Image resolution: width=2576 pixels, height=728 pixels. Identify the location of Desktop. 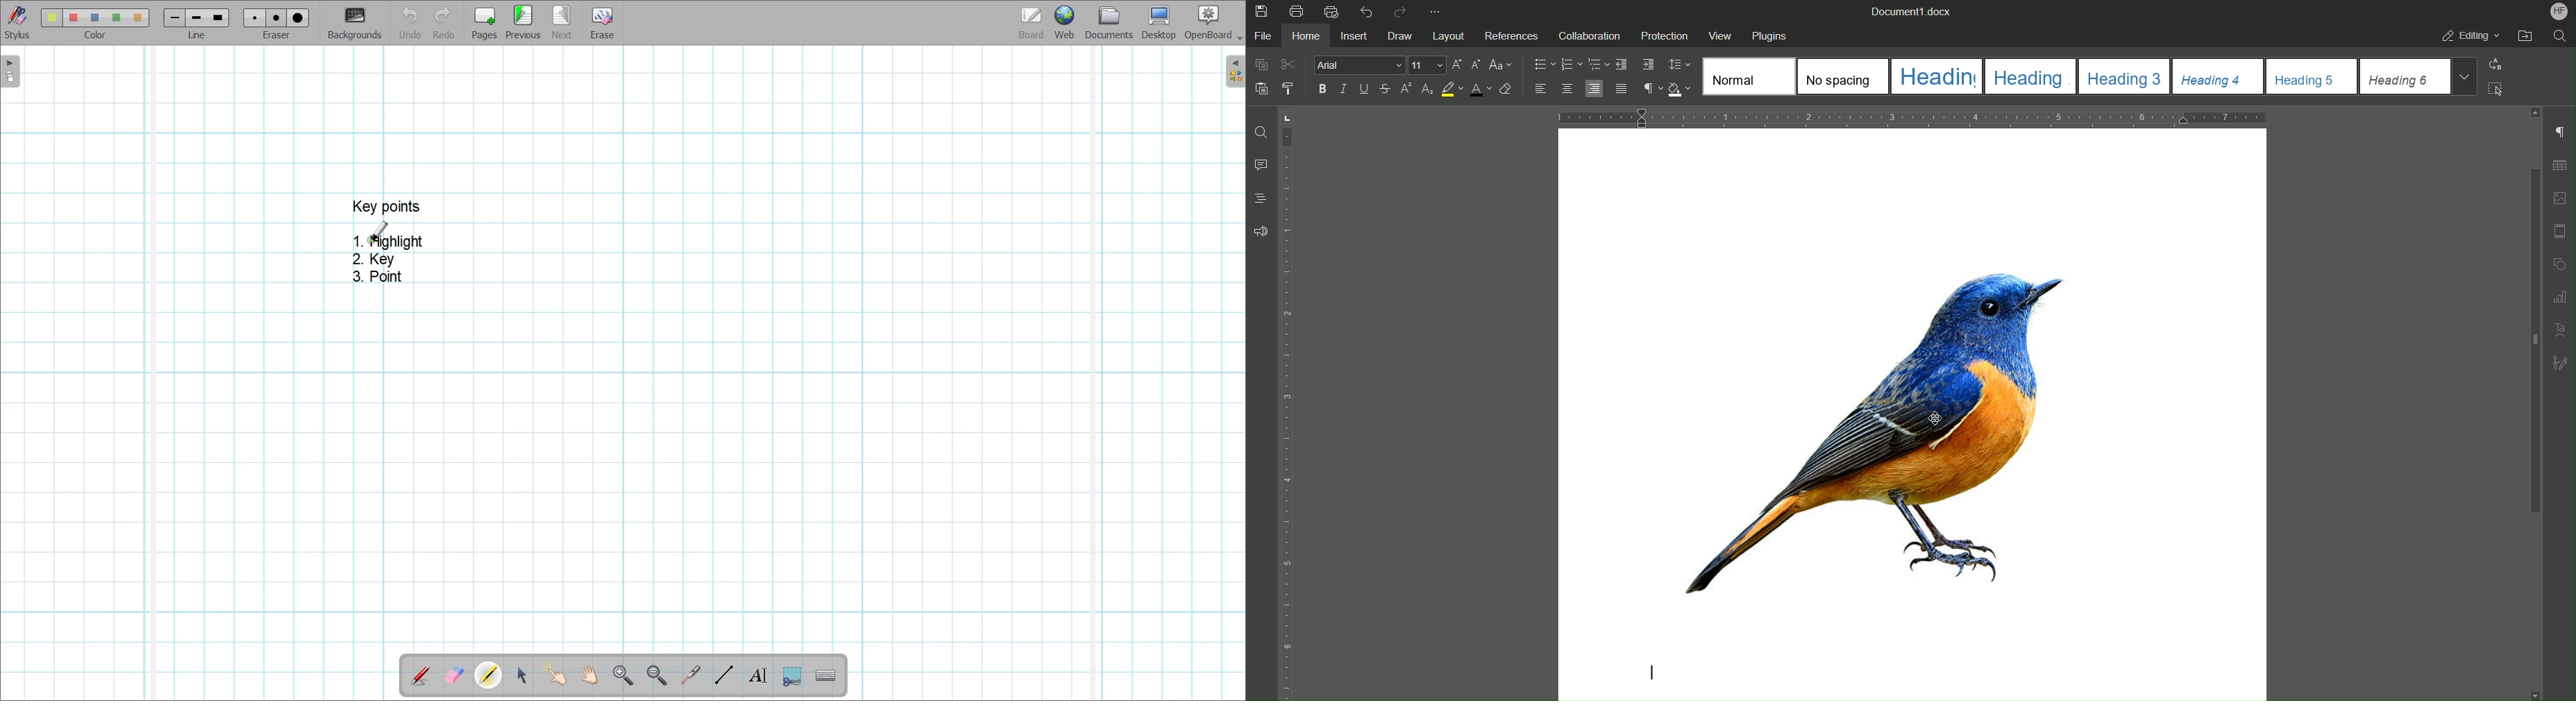
(1159, 23).